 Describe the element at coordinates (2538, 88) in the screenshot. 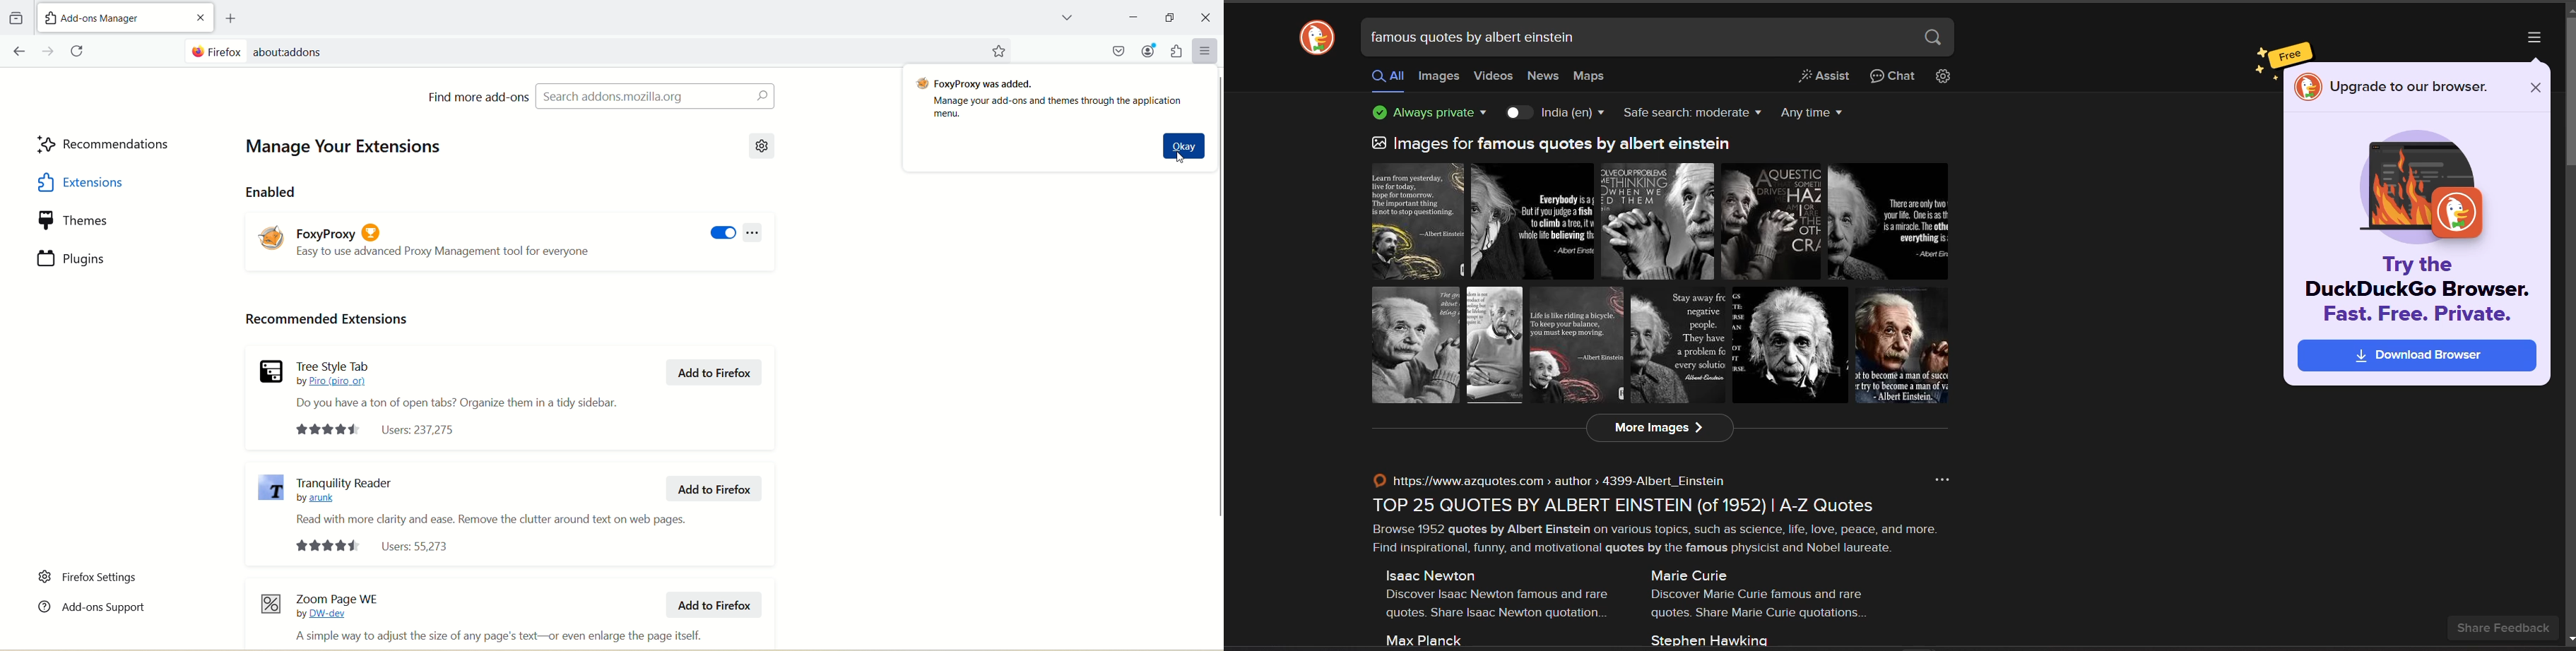

I see `close` at that location.